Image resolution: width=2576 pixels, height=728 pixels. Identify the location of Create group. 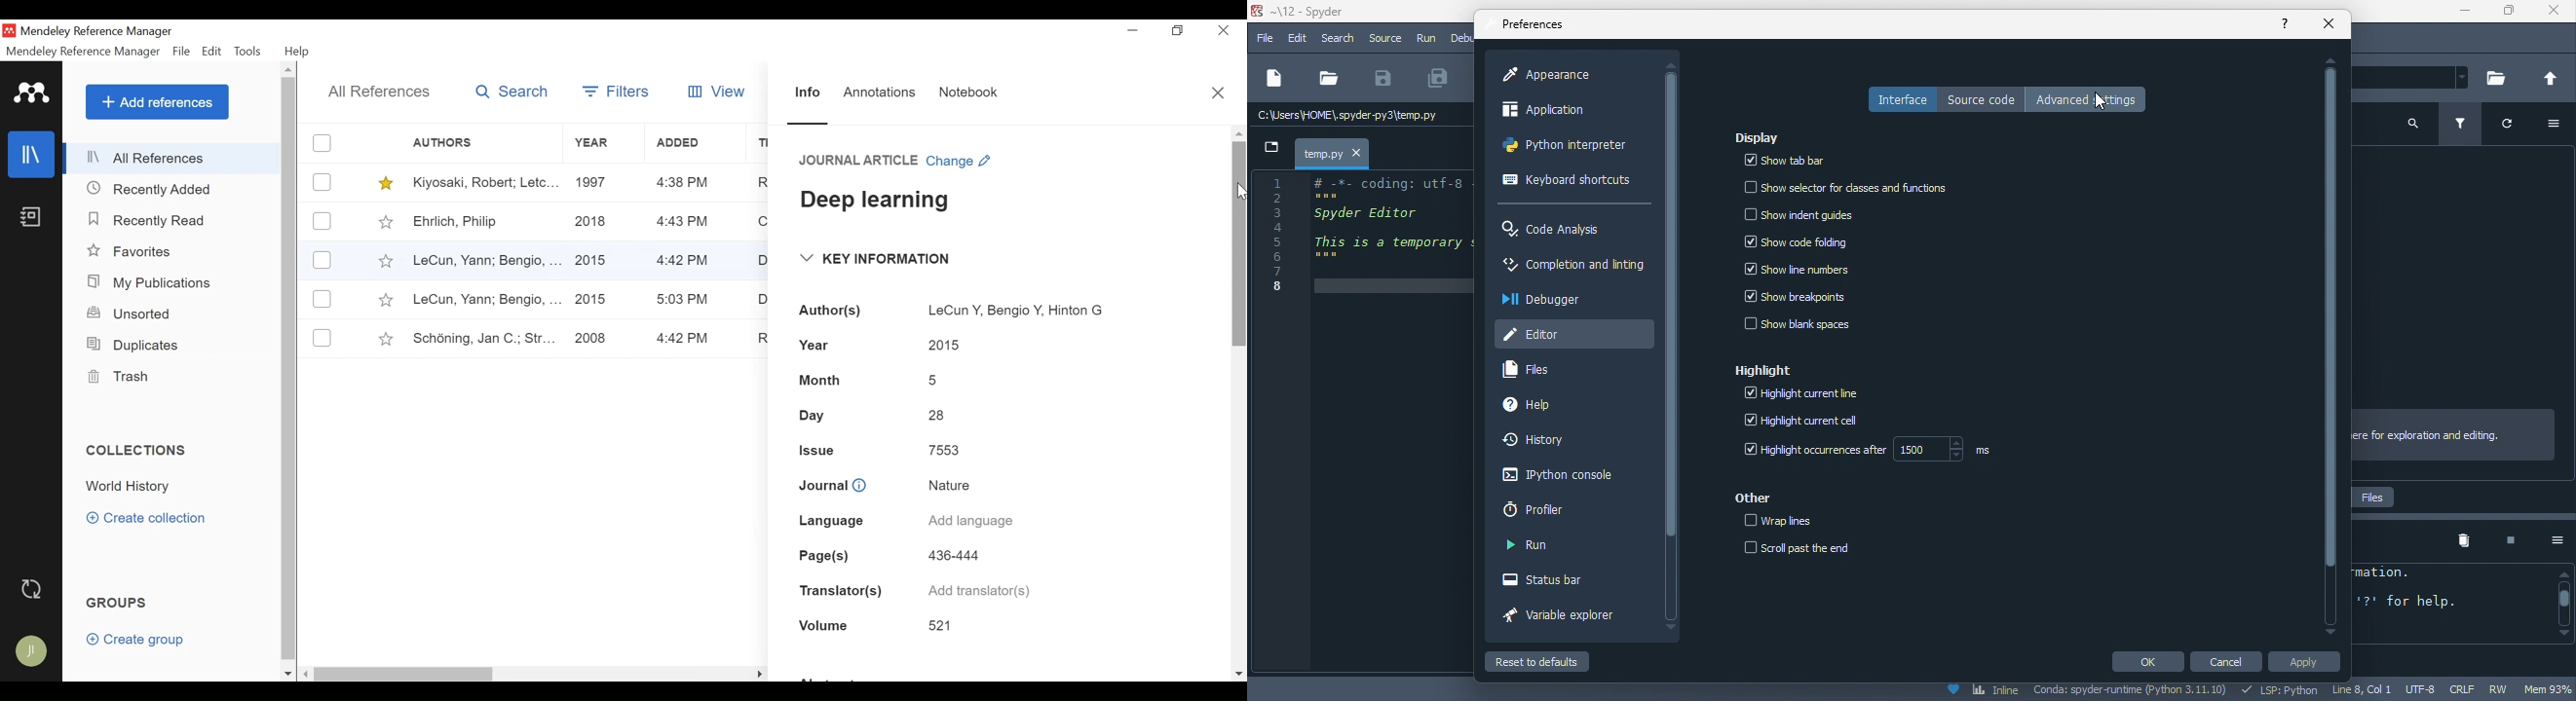
(142, 642).